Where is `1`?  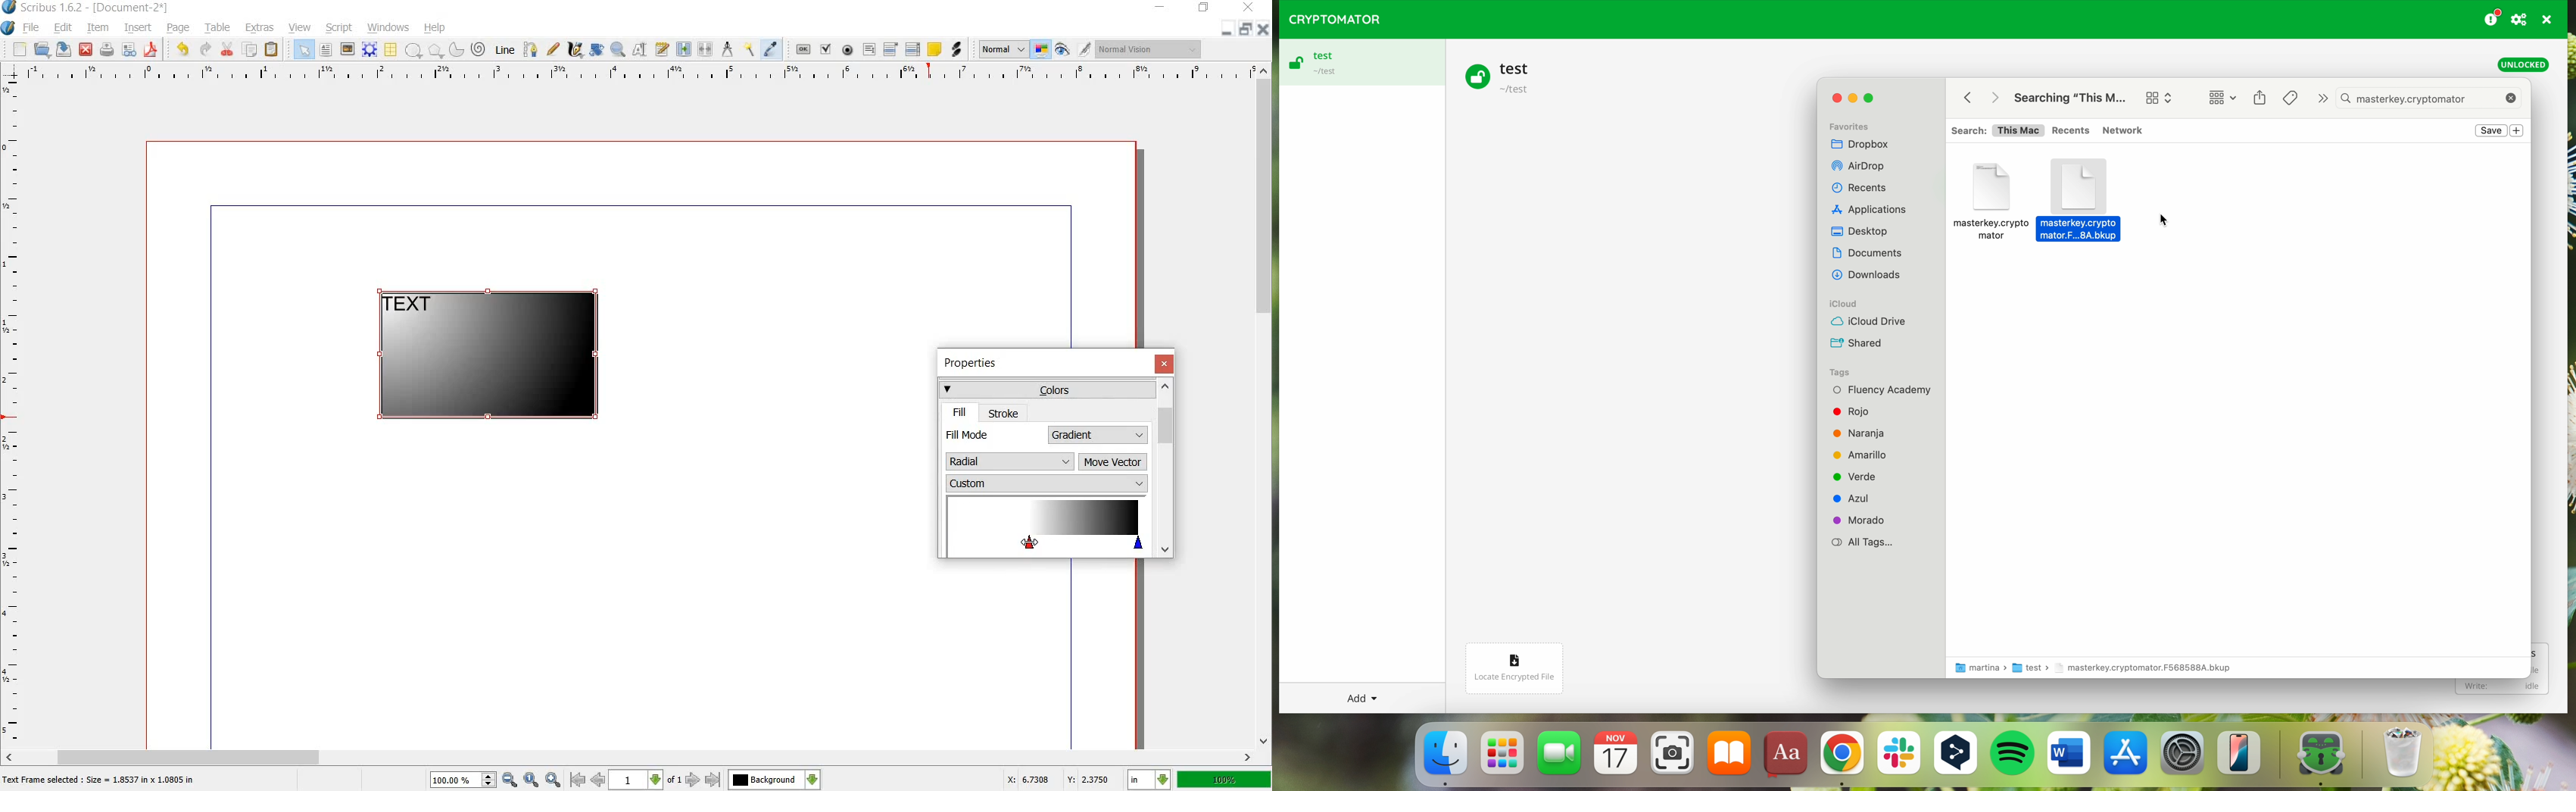
1 is located at coordinates (635, 780).